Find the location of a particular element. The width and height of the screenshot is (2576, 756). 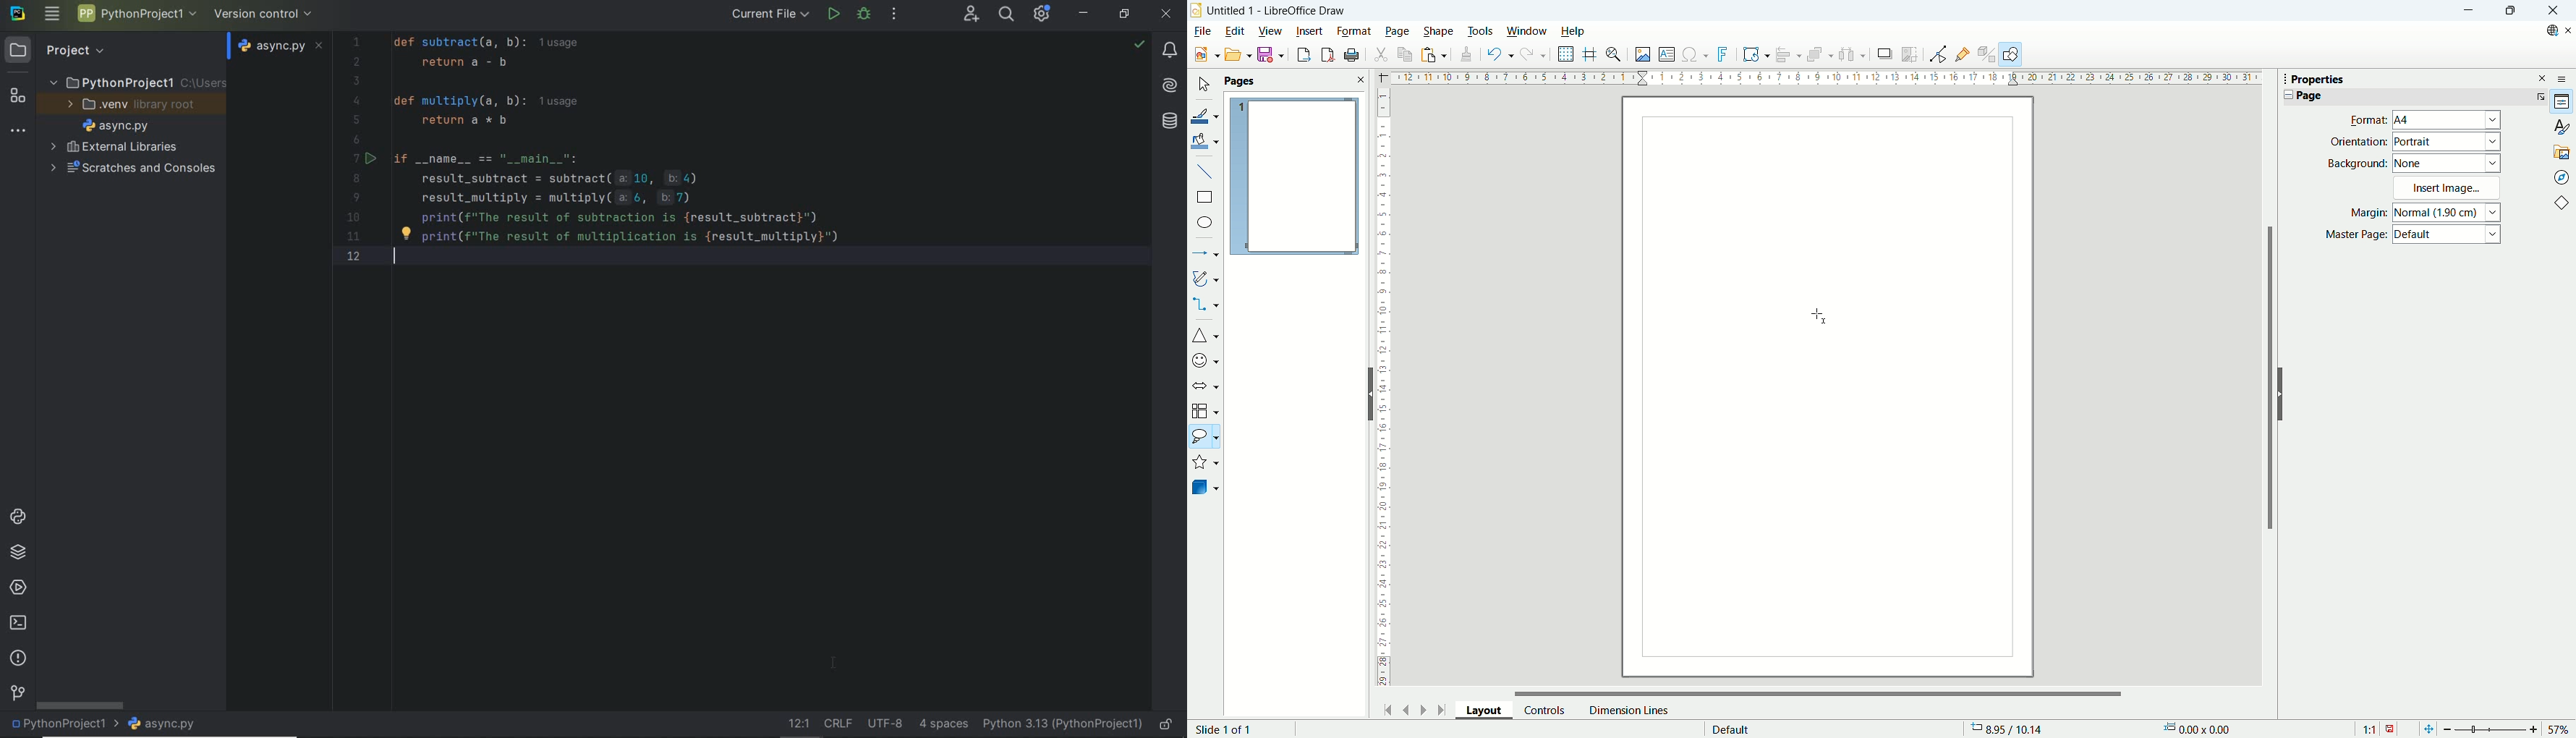

basic shapes is located at coordinates (1205, 337).